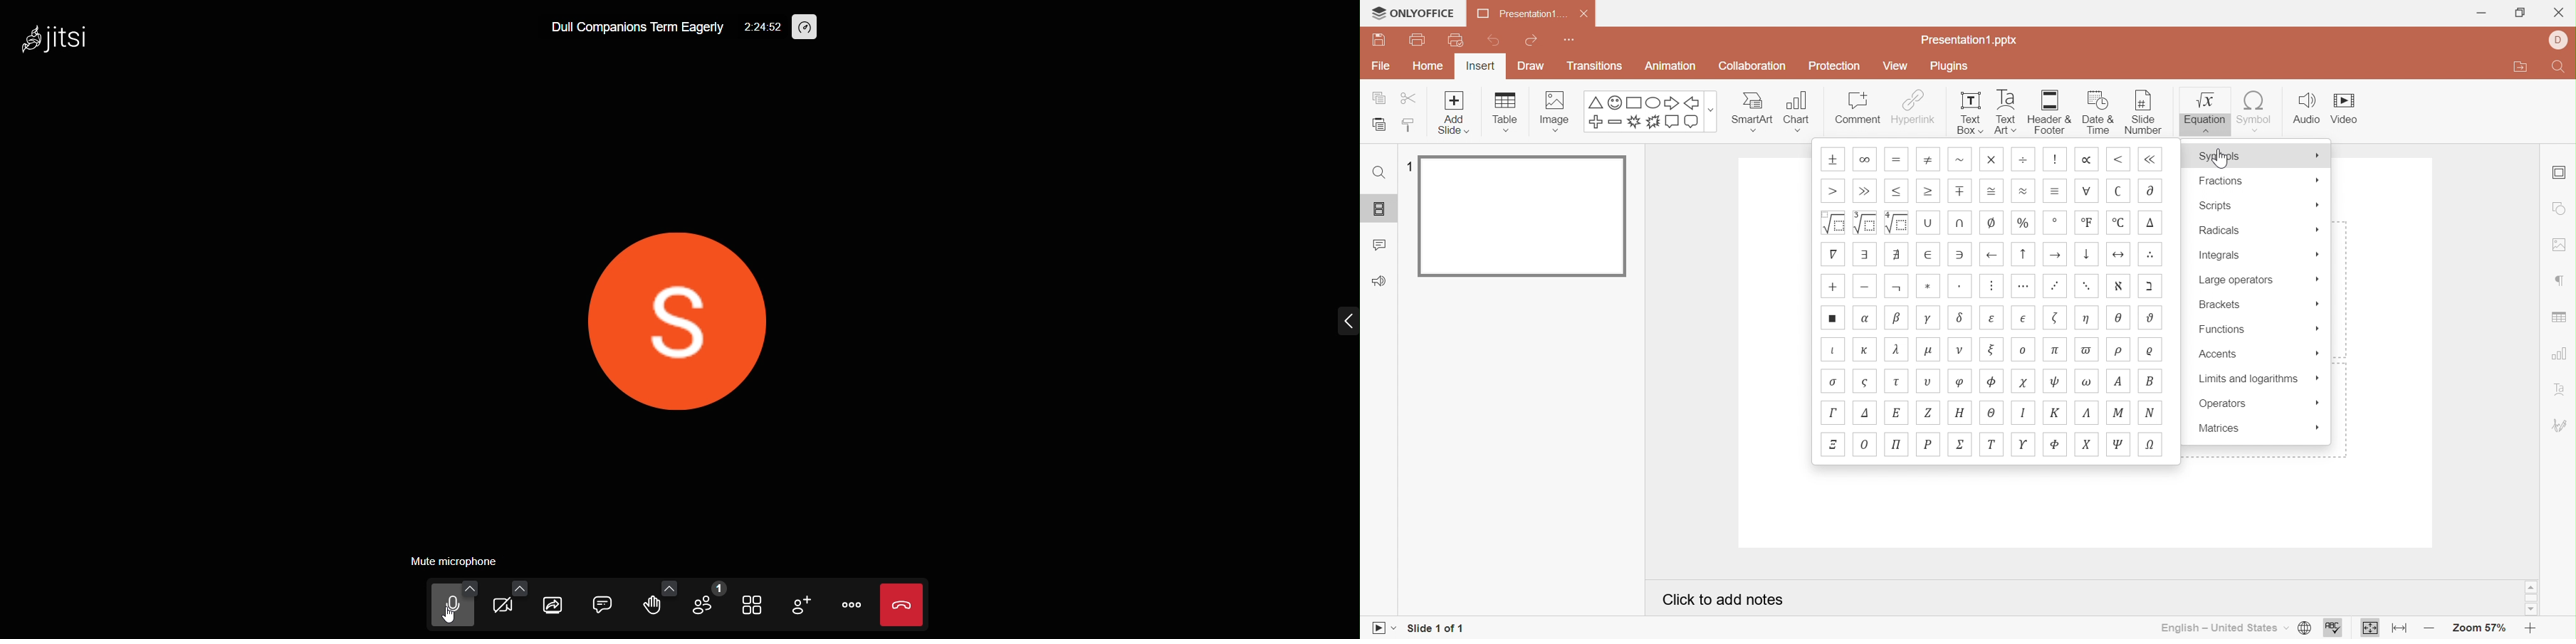 This screenshot has width=2576, height=644. I want to click on Copy style, so click(1409, 126).